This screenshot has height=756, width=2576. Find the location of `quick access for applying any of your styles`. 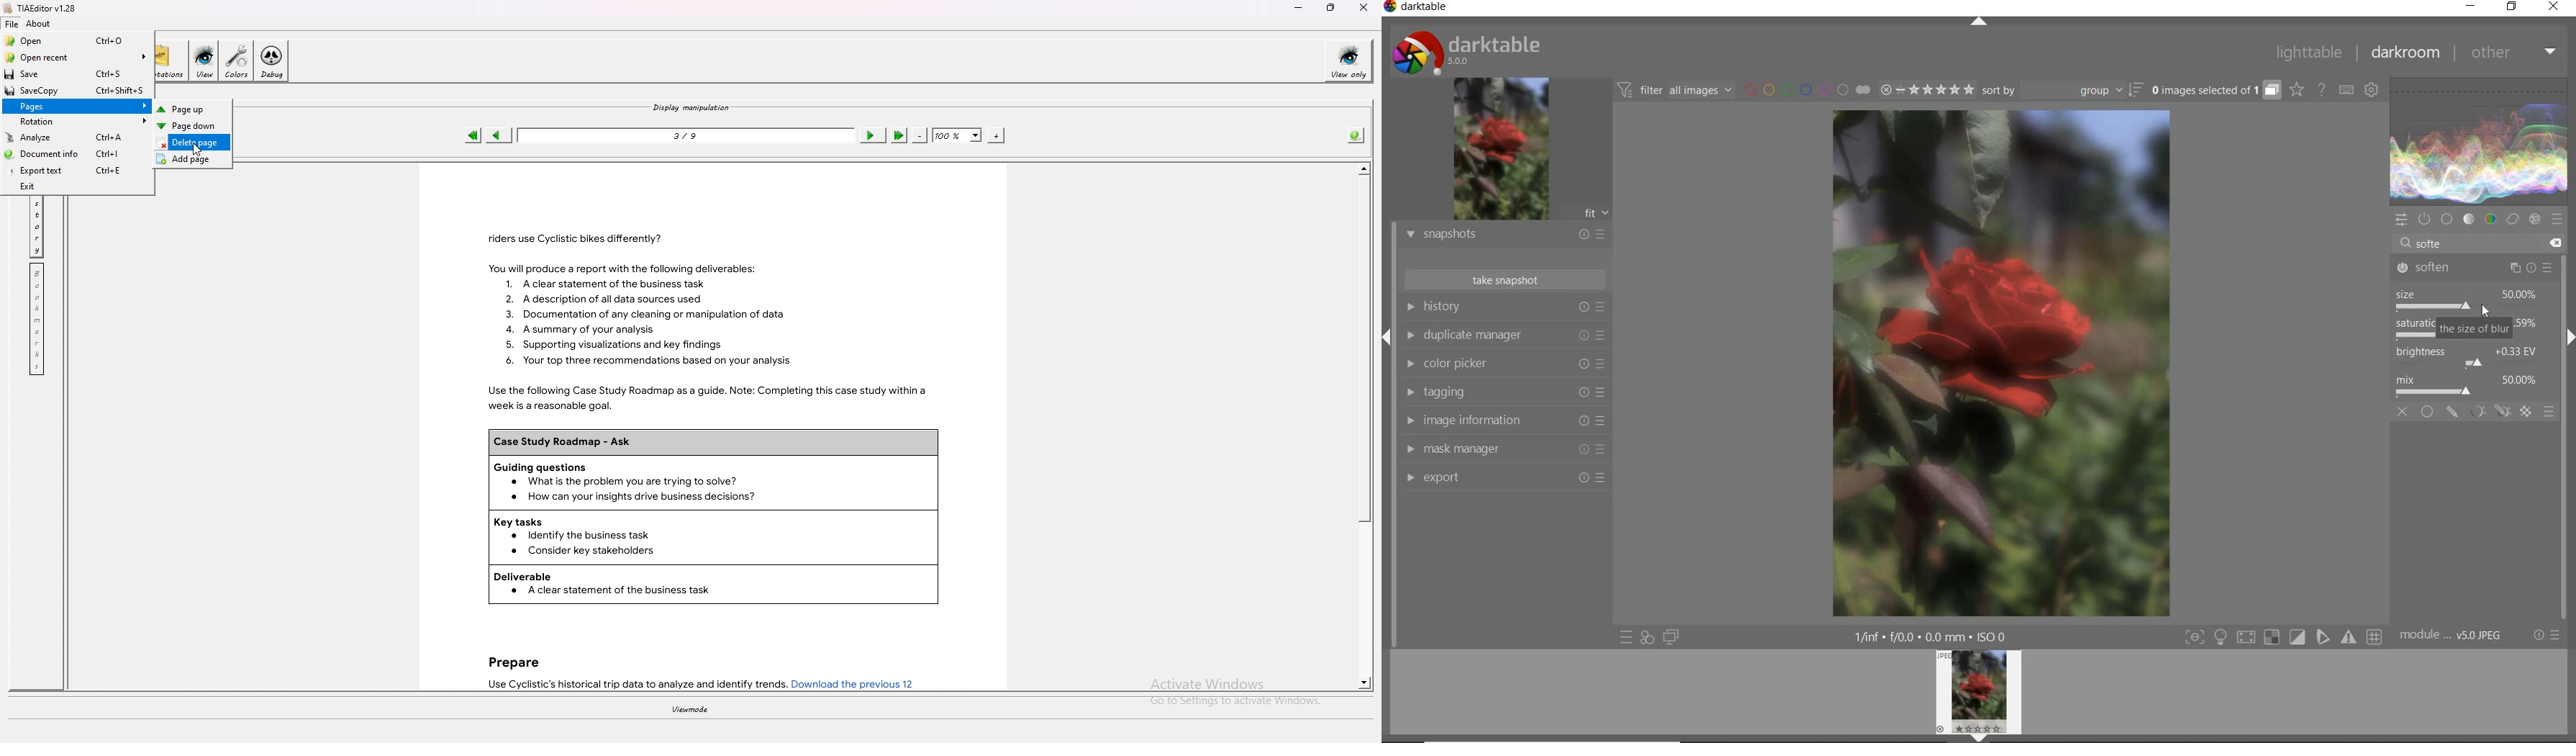

quick access for applying any of your styles is located at coordinates (1647, 639).